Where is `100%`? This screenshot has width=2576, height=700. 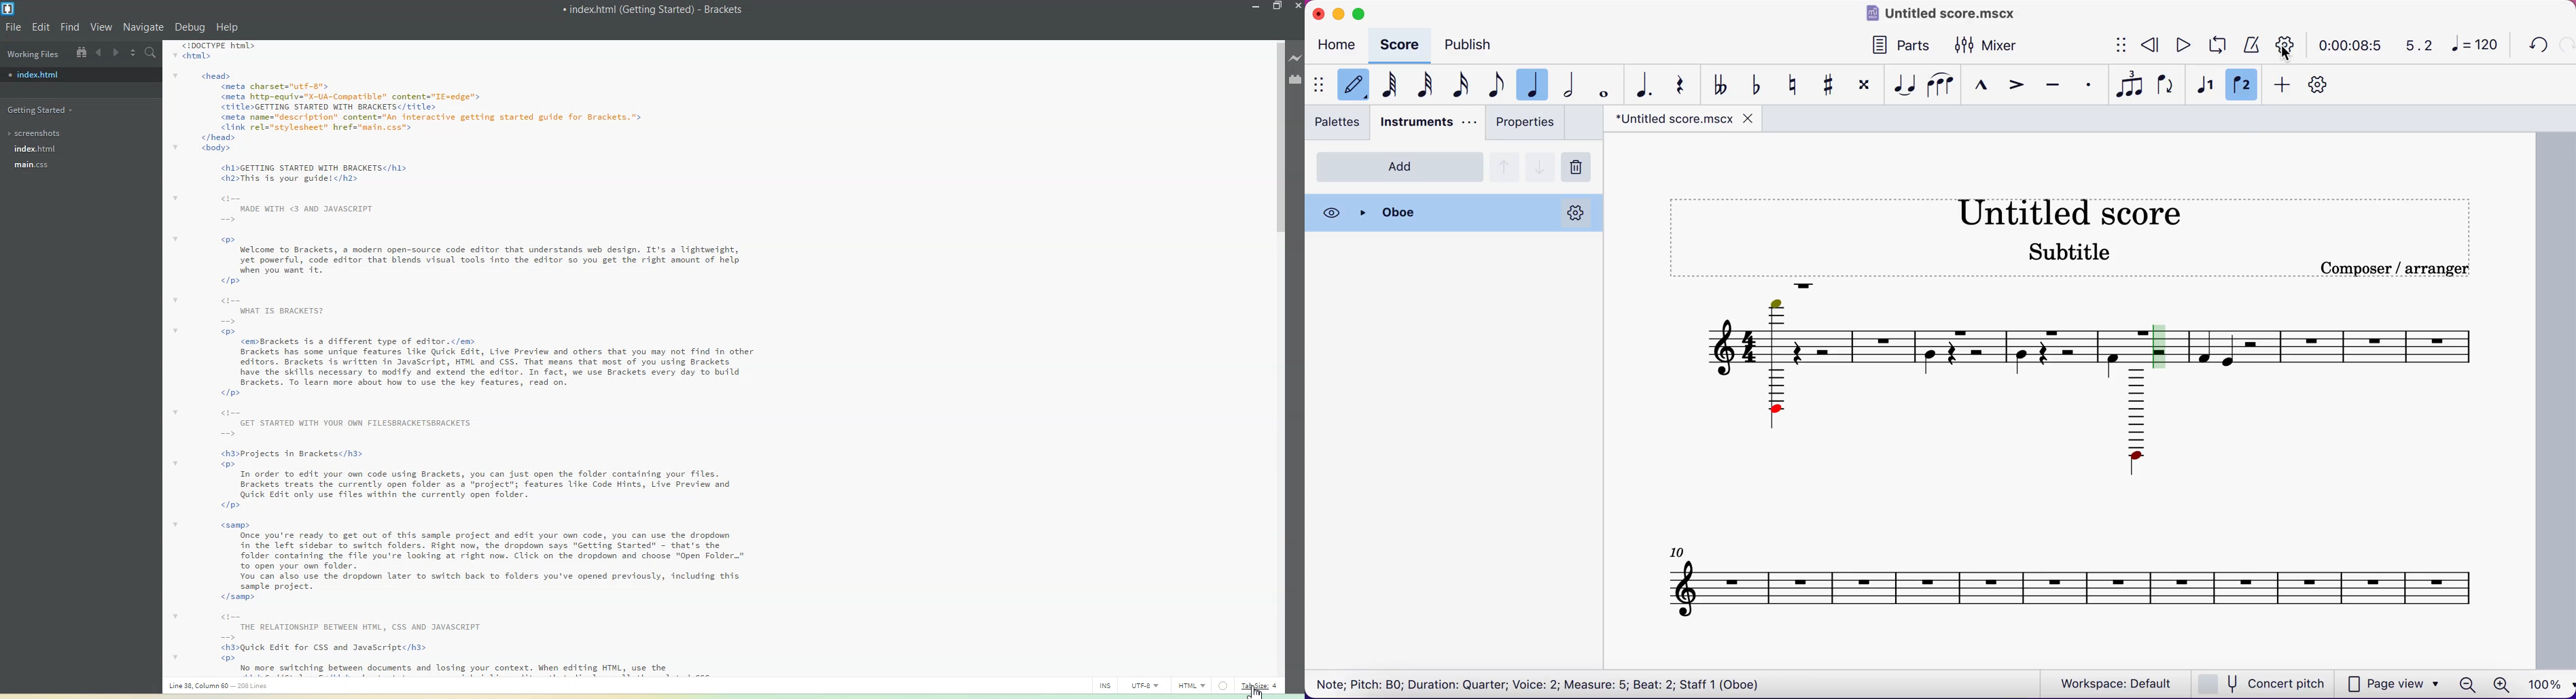
100% is located at coordinates (2542, 683).